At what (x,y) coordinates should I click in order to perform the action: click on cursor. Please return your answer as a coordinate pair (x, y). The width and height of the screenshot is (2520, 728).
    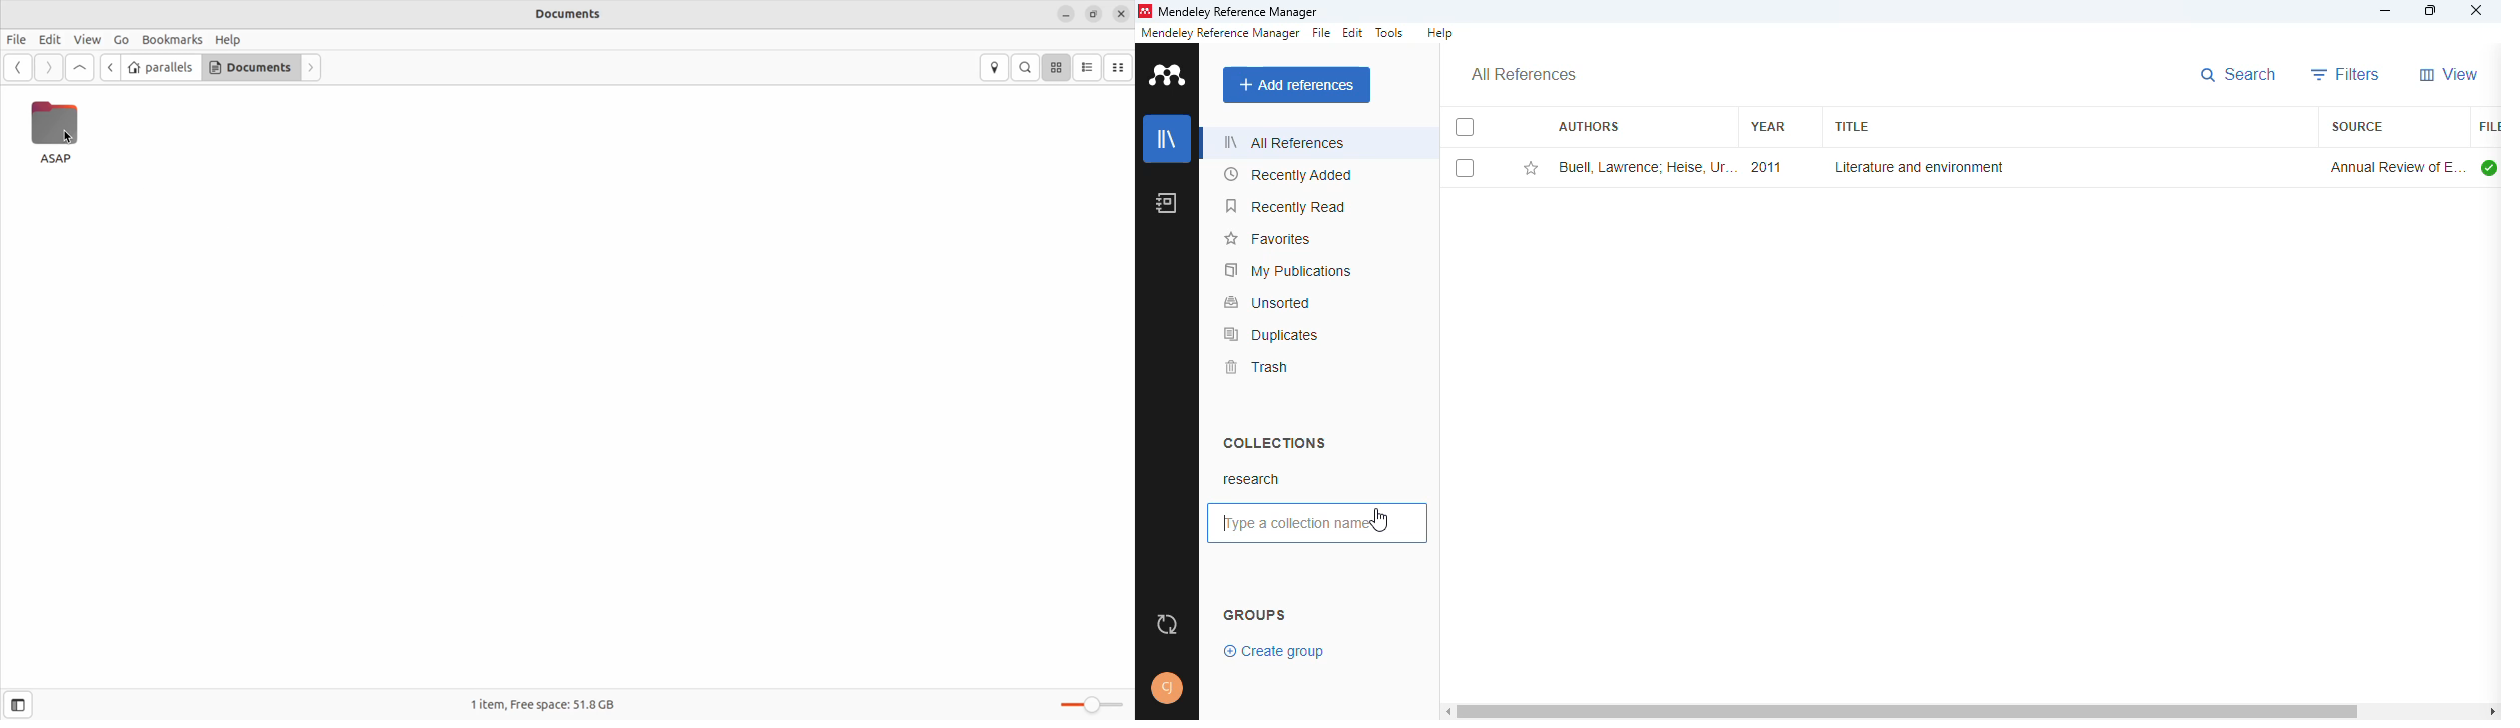
    Looking at the image, I should click on (1381, 521).